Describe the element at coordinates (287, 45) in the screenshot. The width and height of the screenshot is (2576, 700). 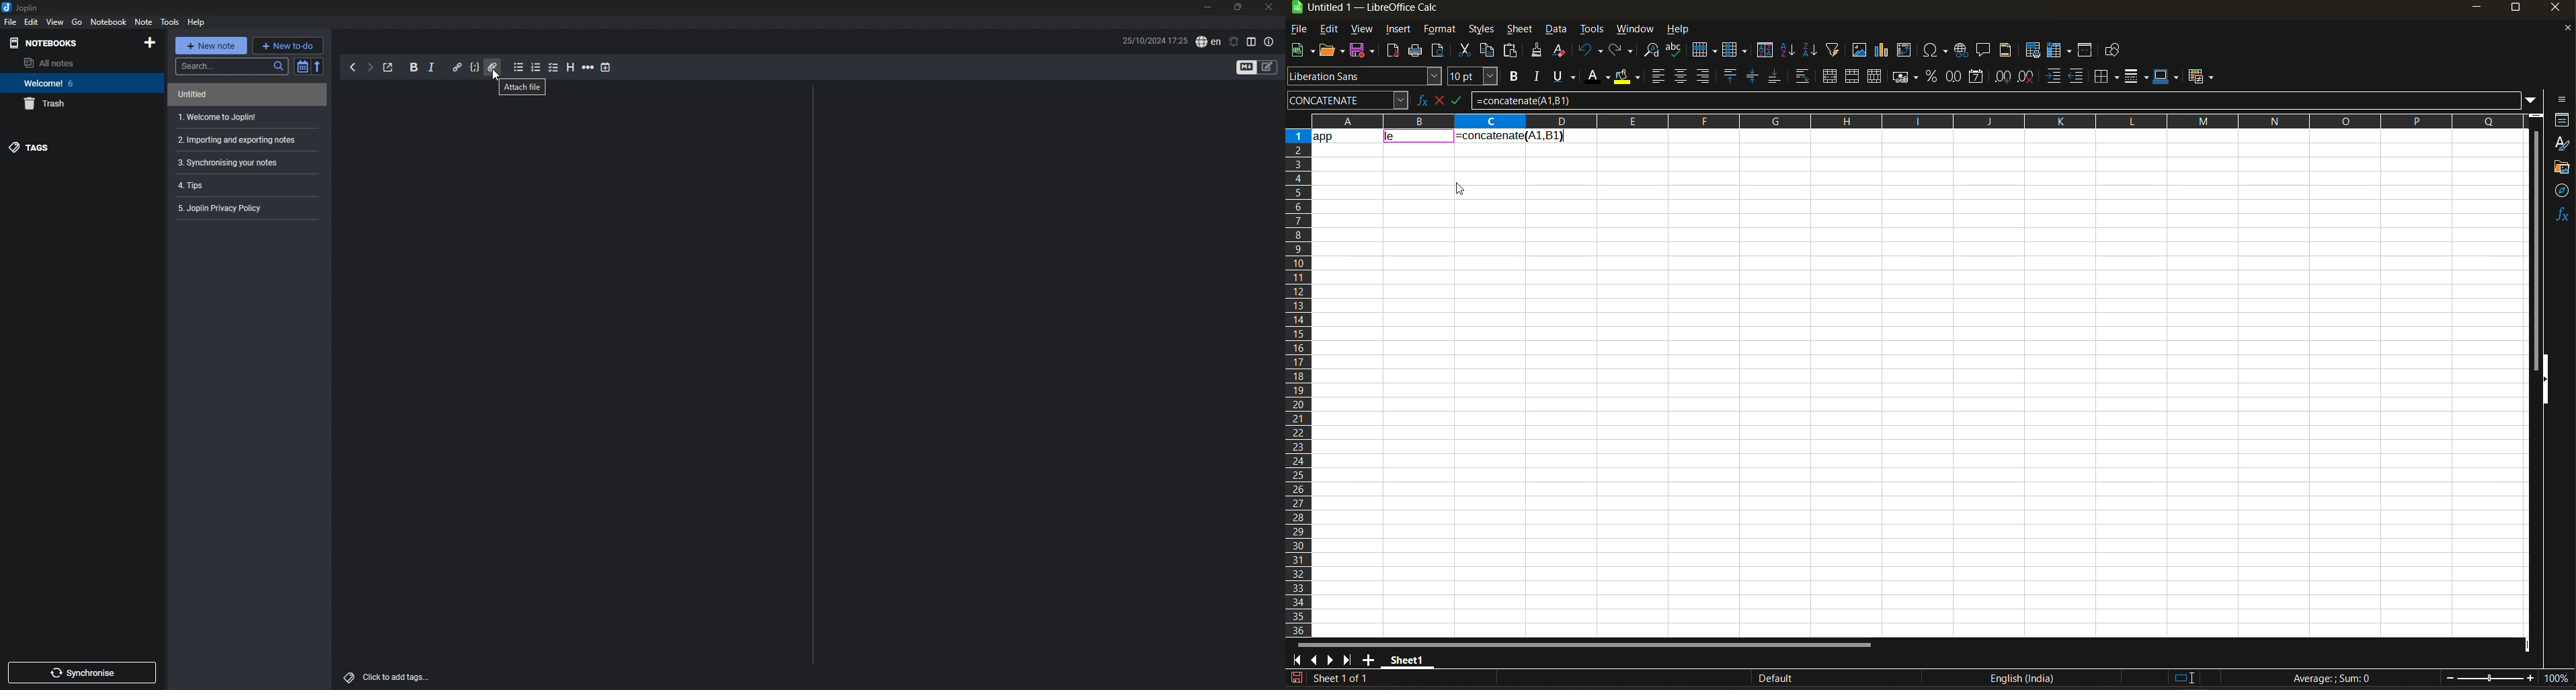
I see `new todo` at that location.